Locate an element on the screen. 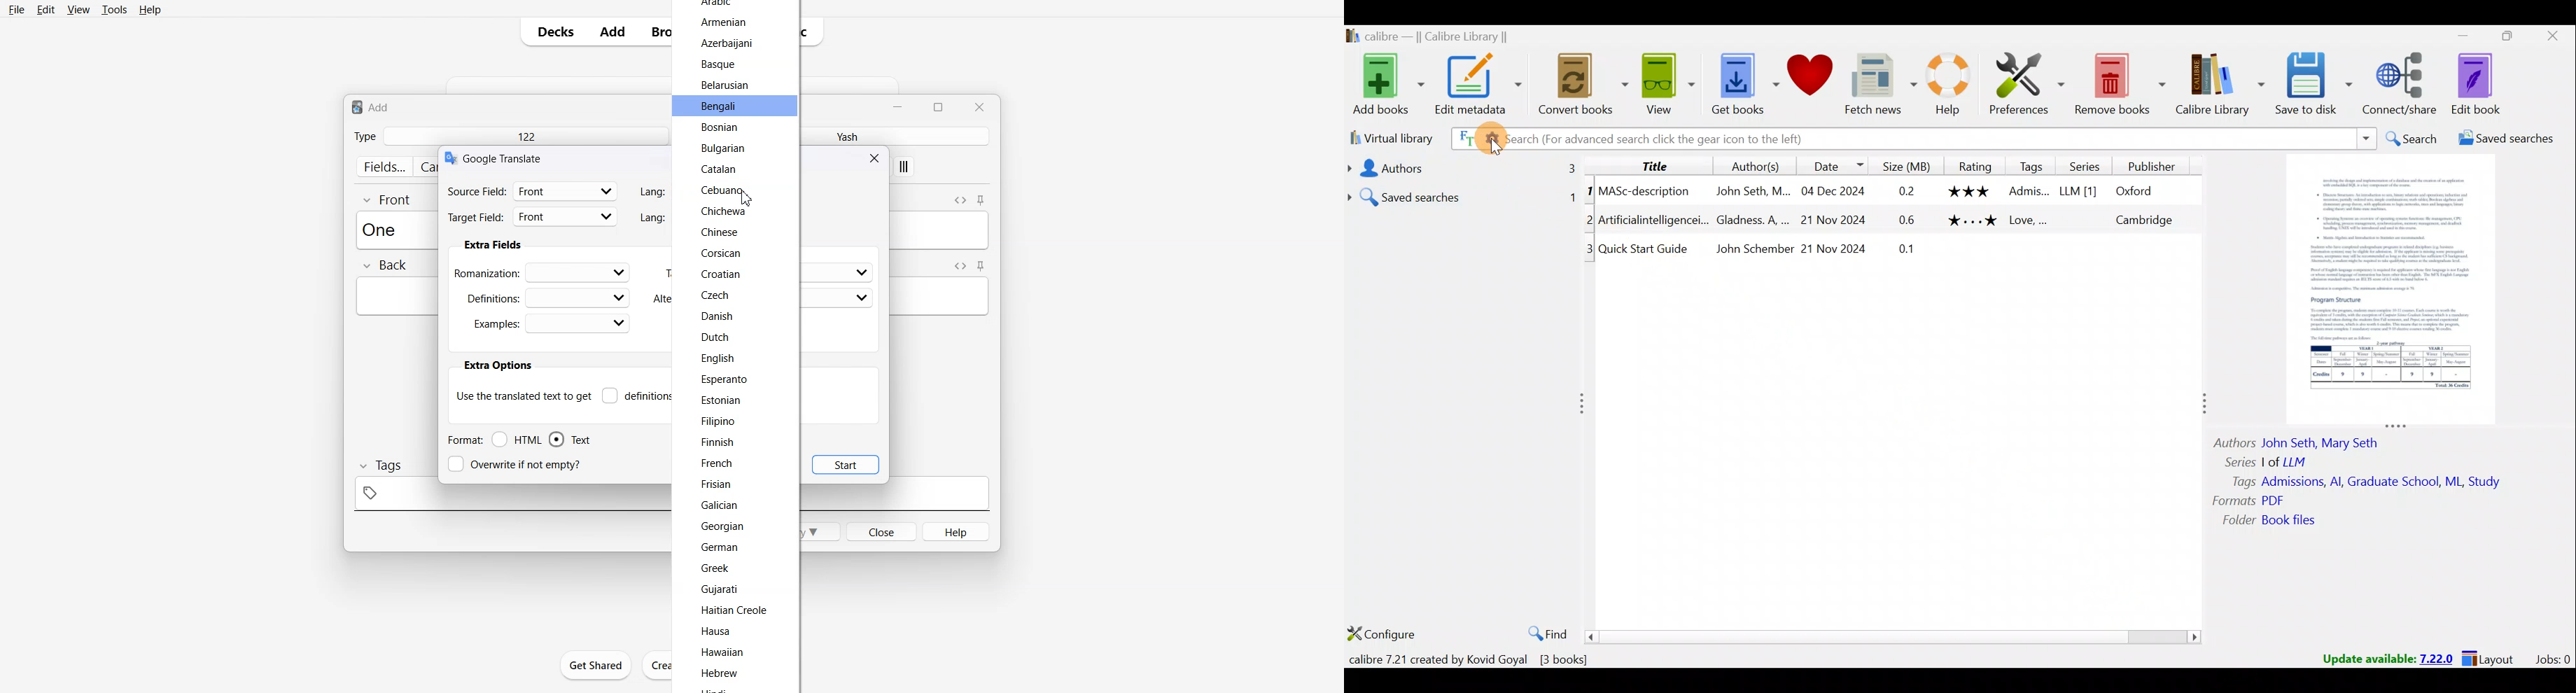  Frisian is located at coordinates (714, 484).